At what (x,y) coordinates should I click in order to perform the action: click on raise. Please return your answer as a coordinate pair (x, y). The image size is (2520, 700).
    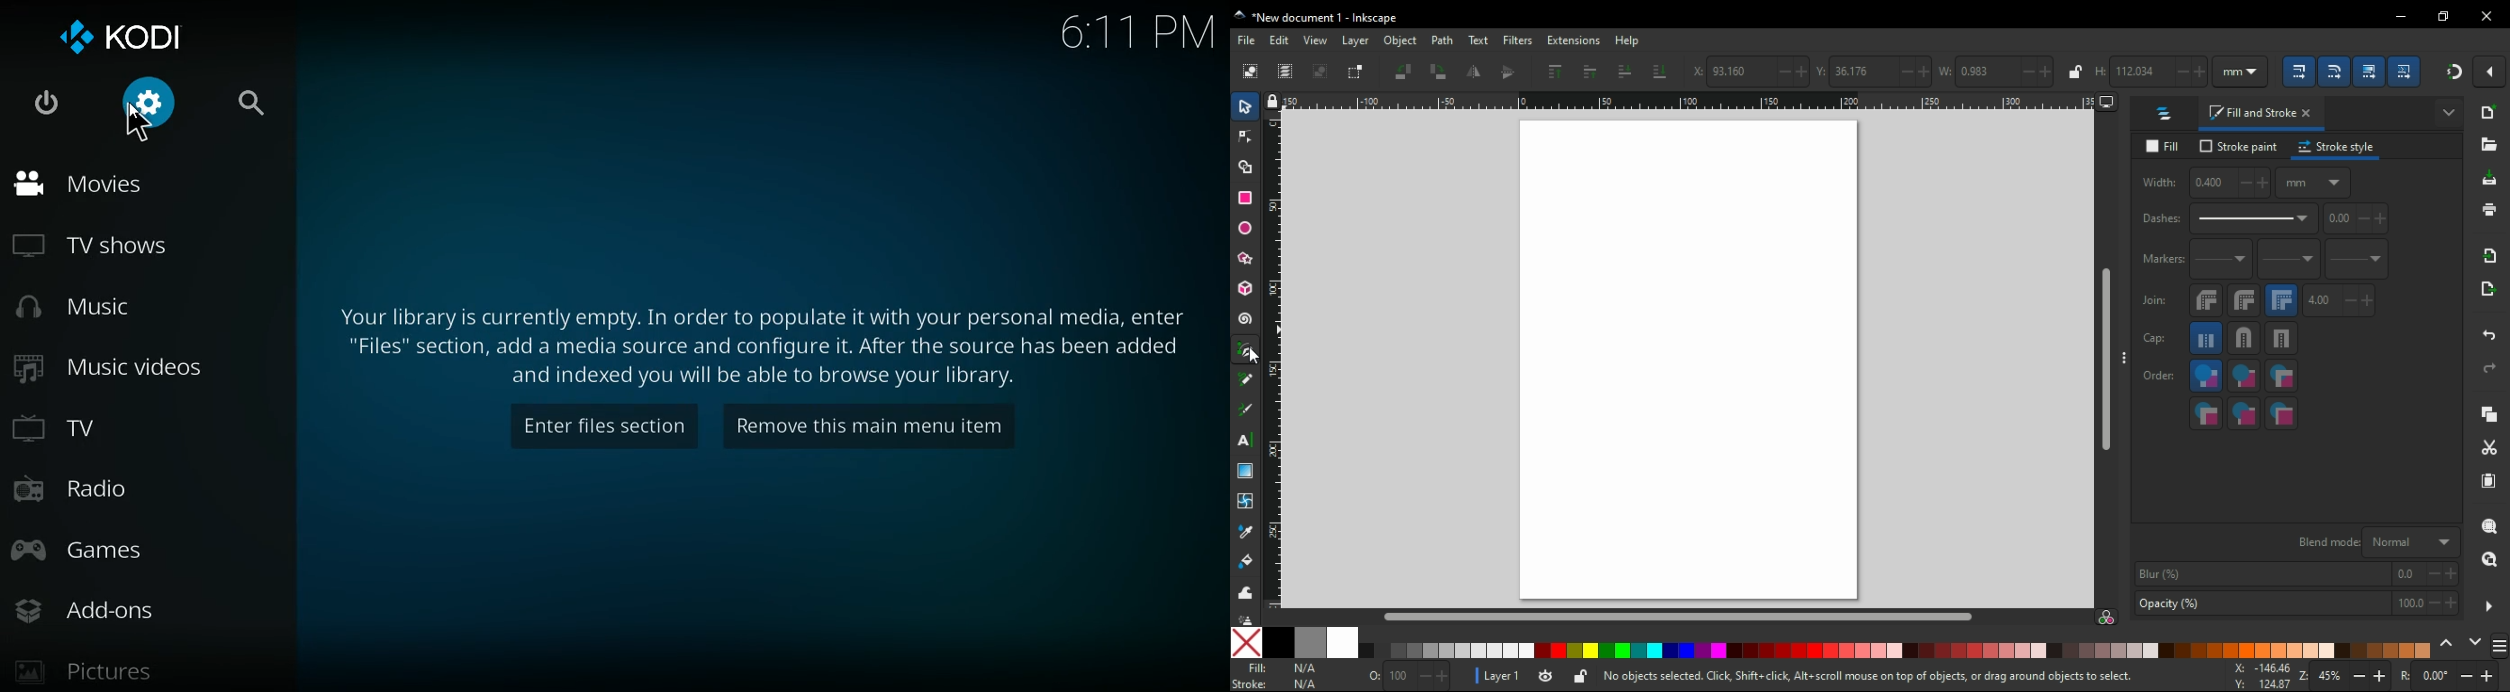
    Looking at the image, I should click on (1589, 71).